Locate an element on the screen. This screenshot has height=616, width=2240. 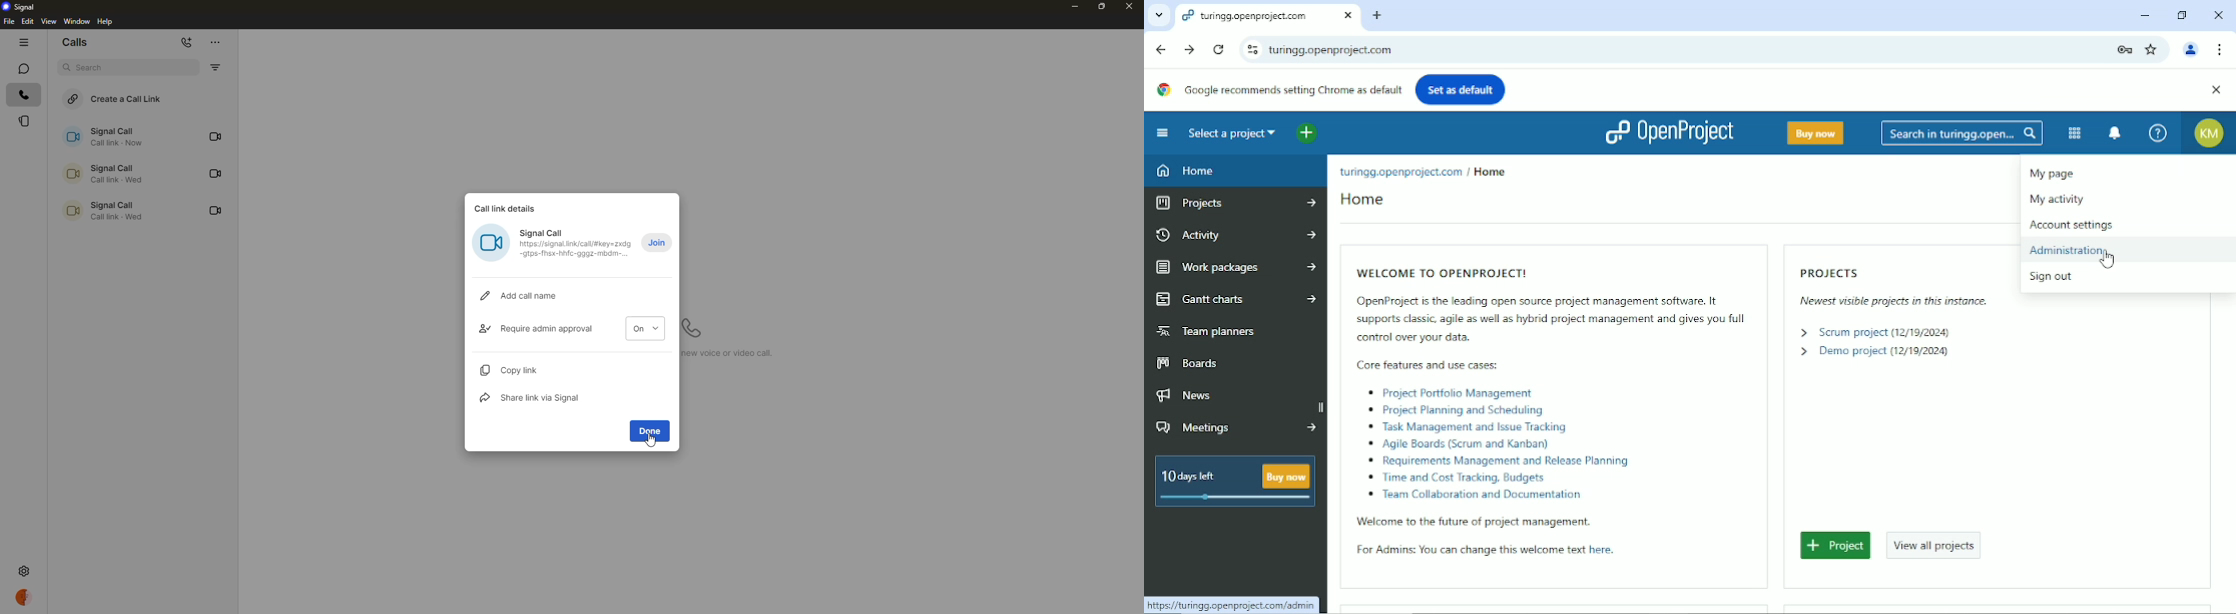
require admin approval is located at coordinates (537, 328).